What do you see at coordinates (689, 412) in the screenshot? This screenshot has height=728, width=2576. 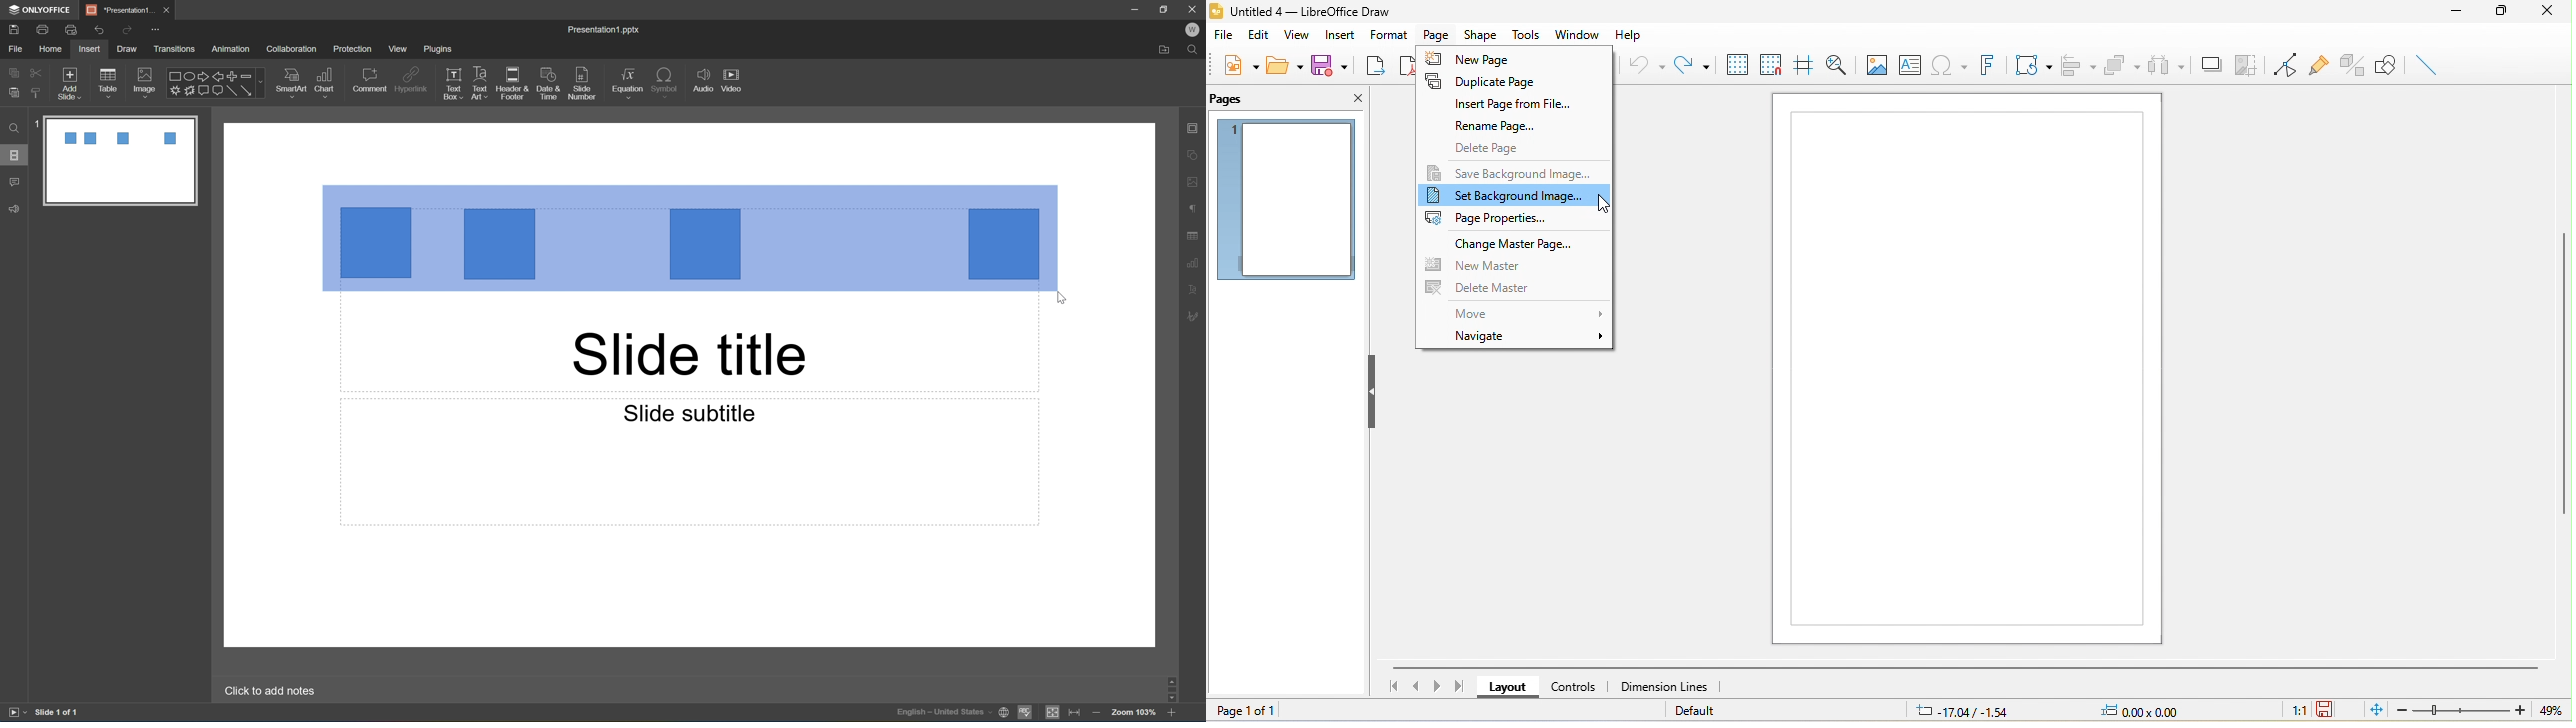 I see `slide subtitle` at bounding box center [689, 412].